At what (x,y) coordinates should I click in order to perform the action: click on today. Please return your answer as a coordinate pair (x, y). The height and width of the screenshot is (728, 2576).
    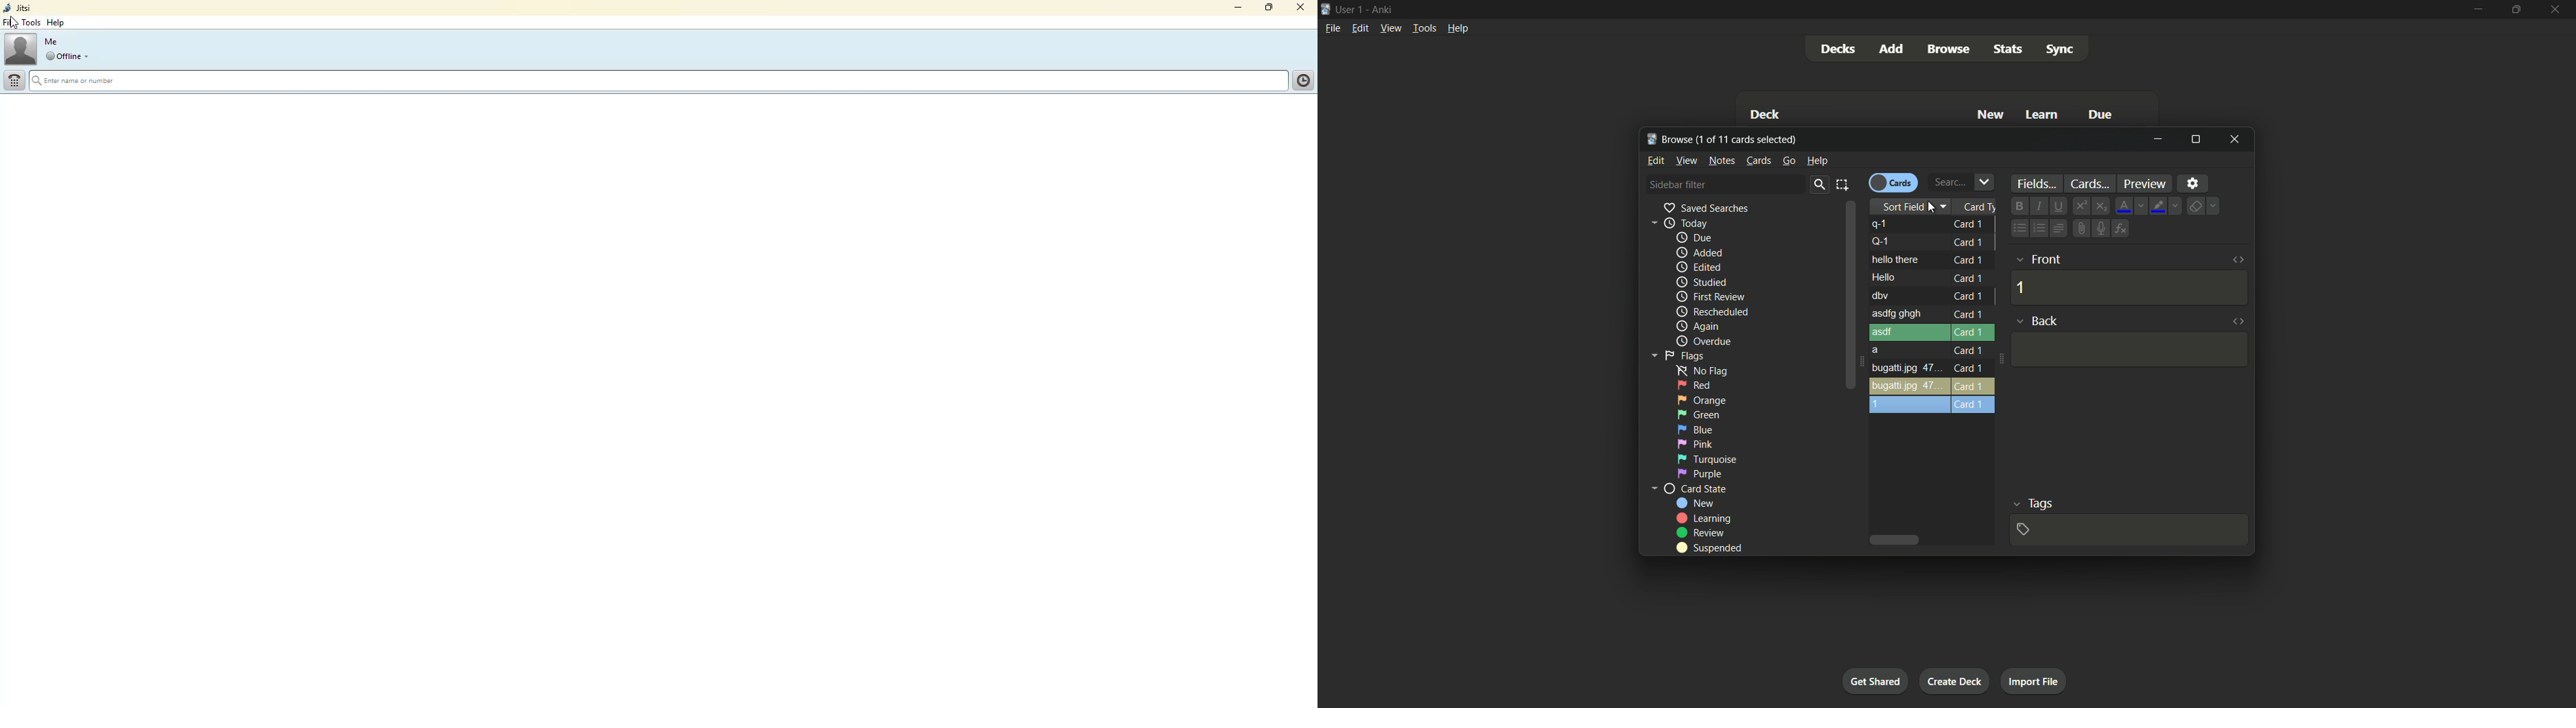
    Looking at the image, I should click on (1686, 223).